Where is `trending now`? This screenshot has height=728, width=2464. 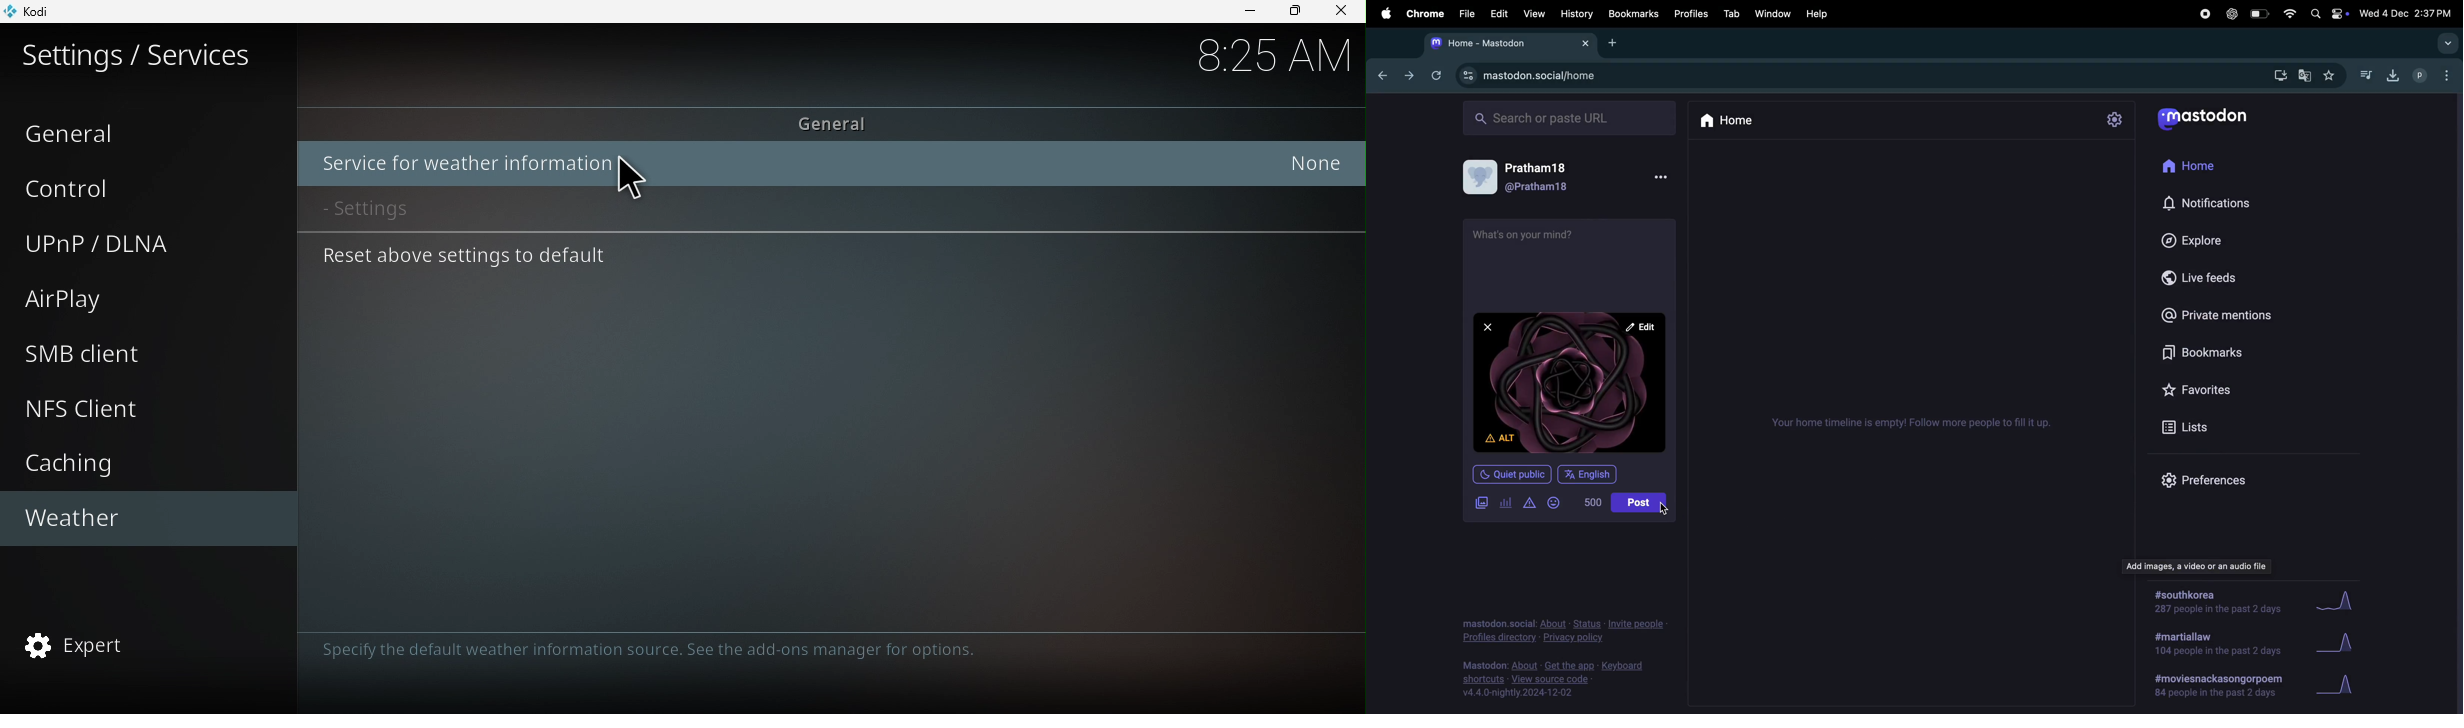 trending now is located at coordinates (2200, 565).